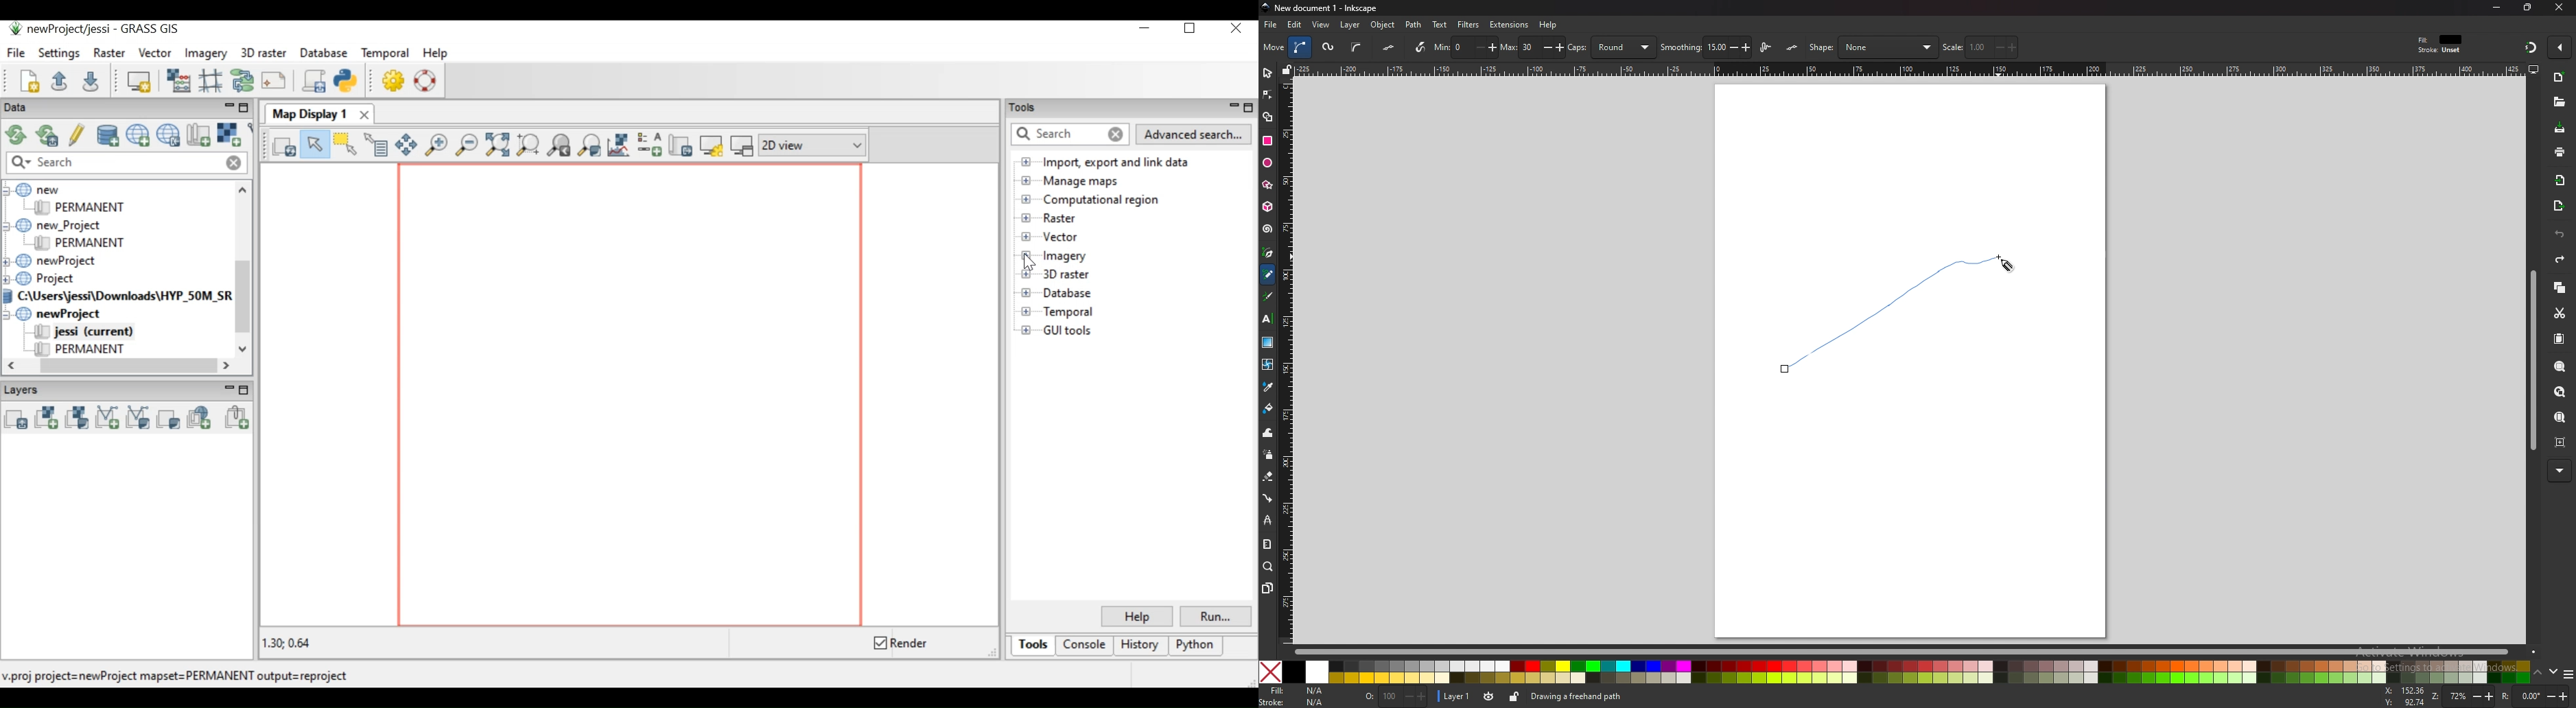 The image size is (2576, 728). I want to click on max, so click(1532, 46).